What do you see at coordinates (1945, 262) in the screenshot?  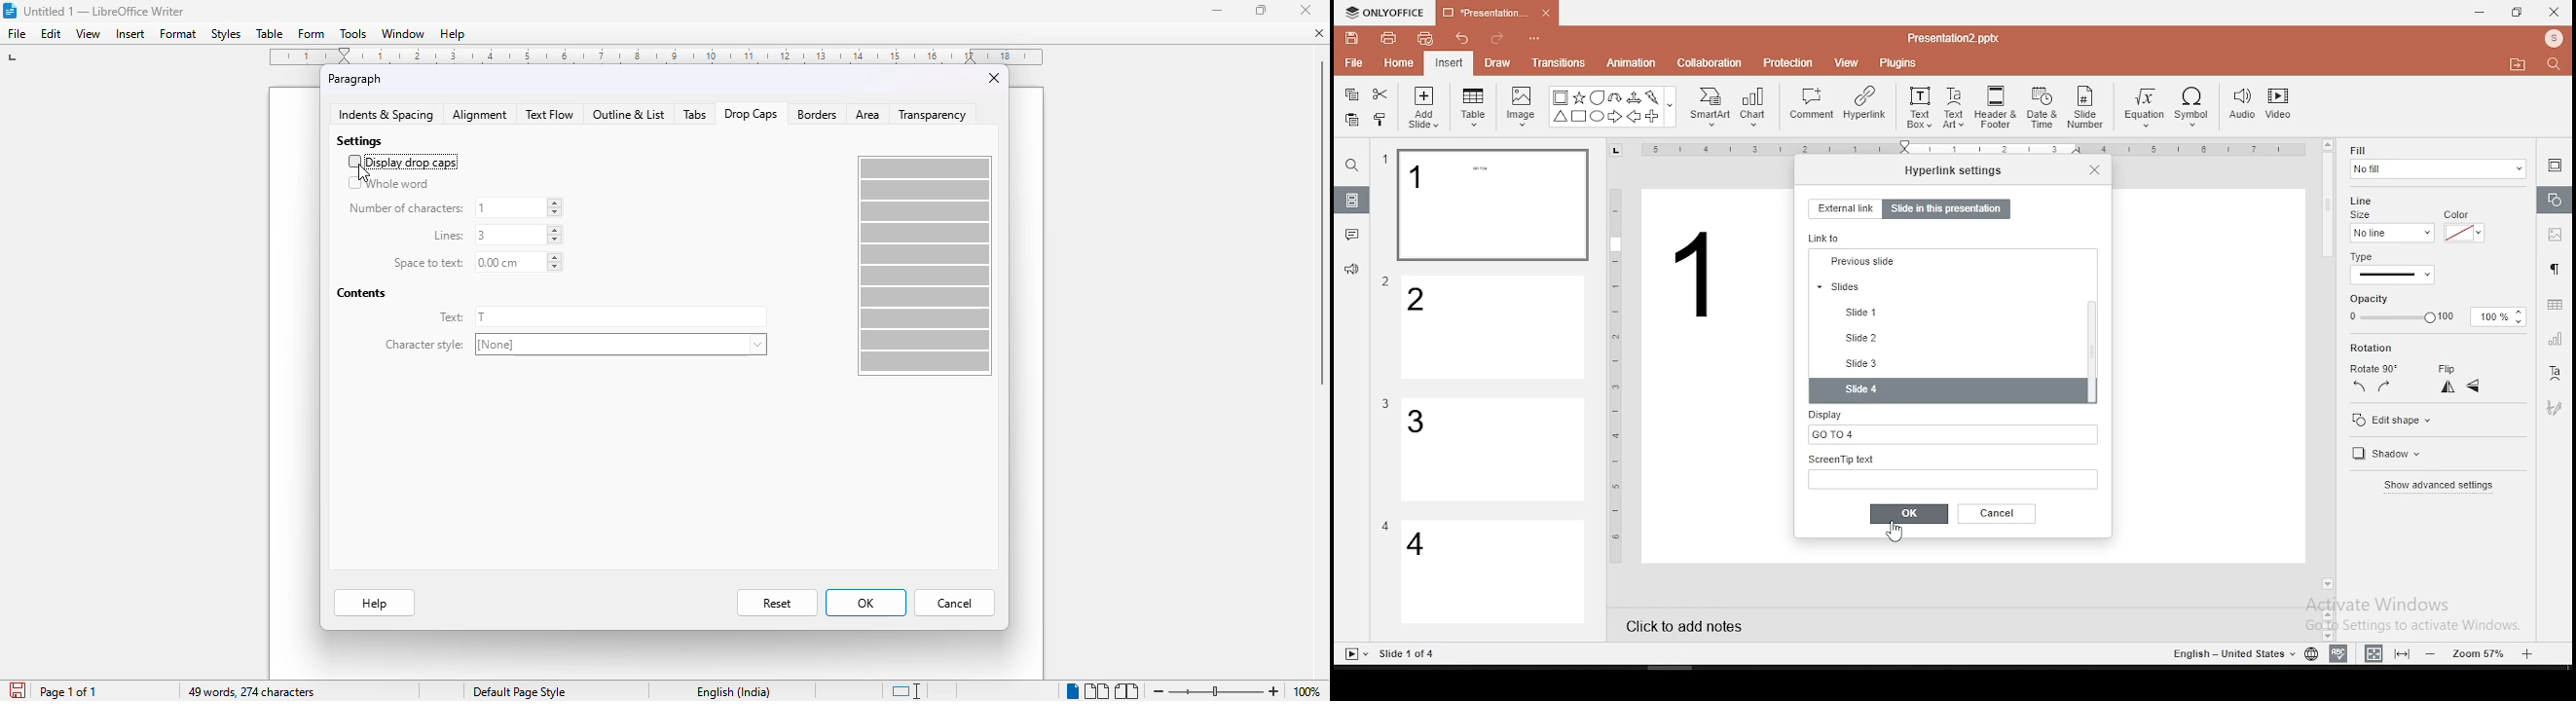 I see `first slide` at bounding box center [1945, 262].